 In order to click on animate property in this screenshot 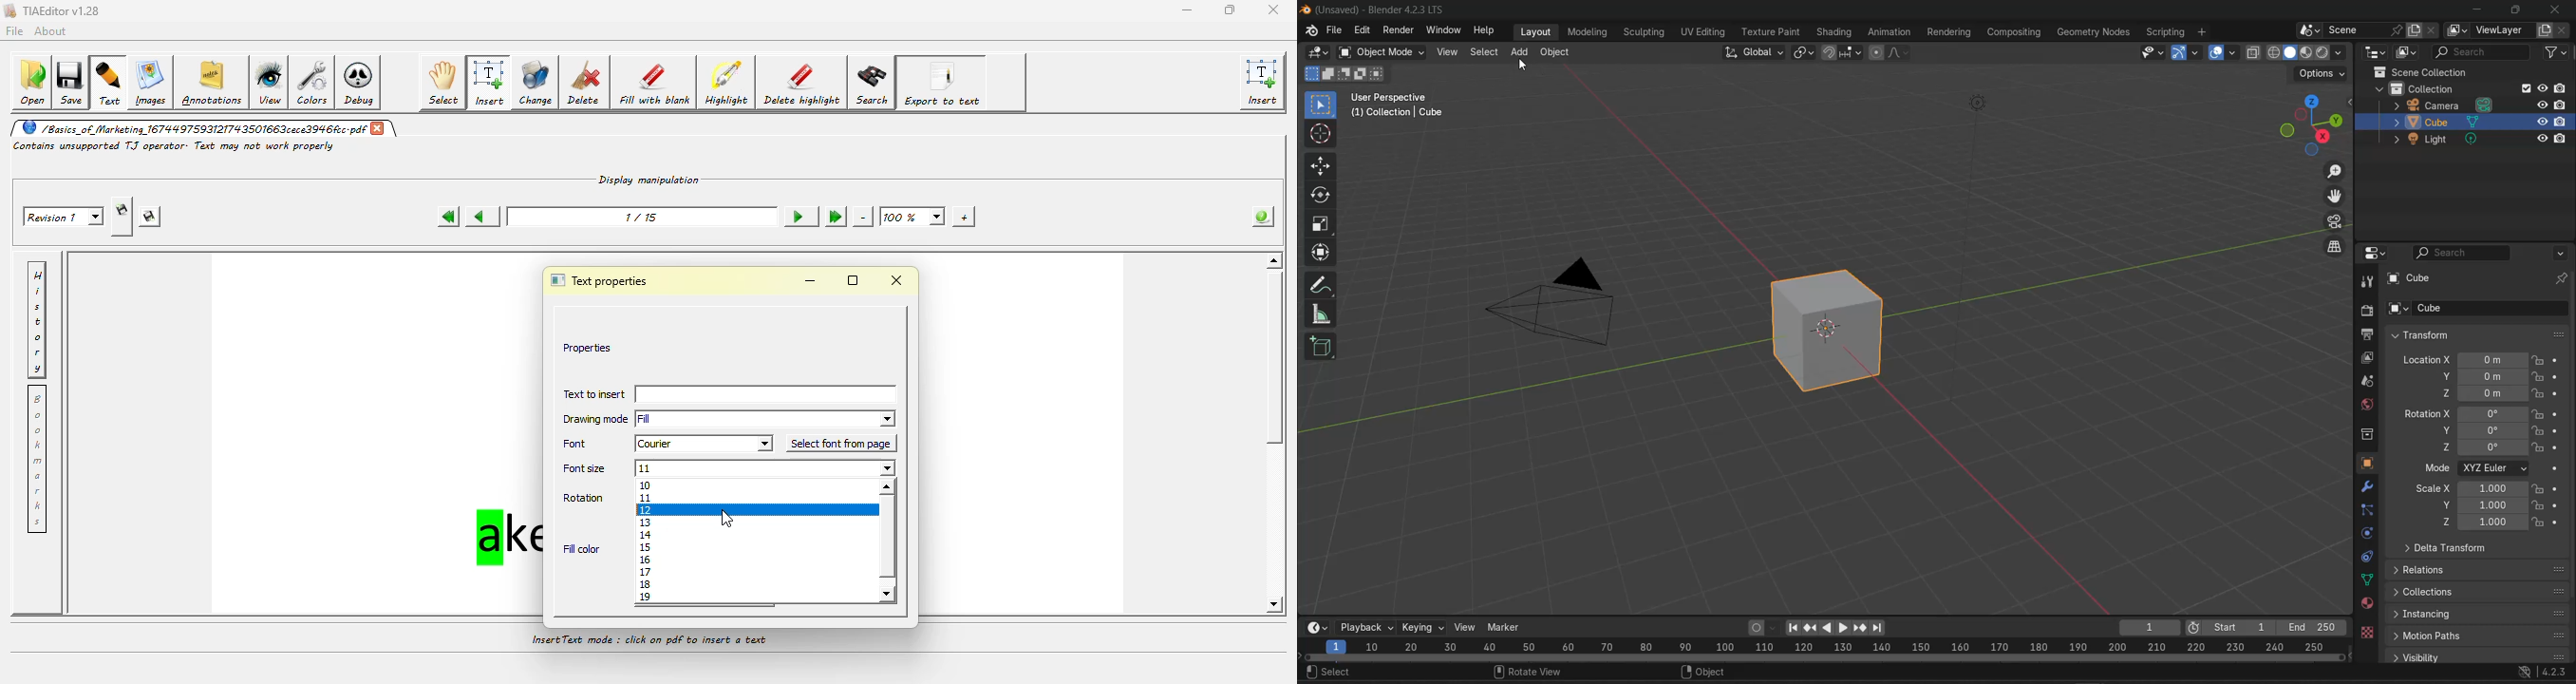, I will do `click(2559, 414)`.